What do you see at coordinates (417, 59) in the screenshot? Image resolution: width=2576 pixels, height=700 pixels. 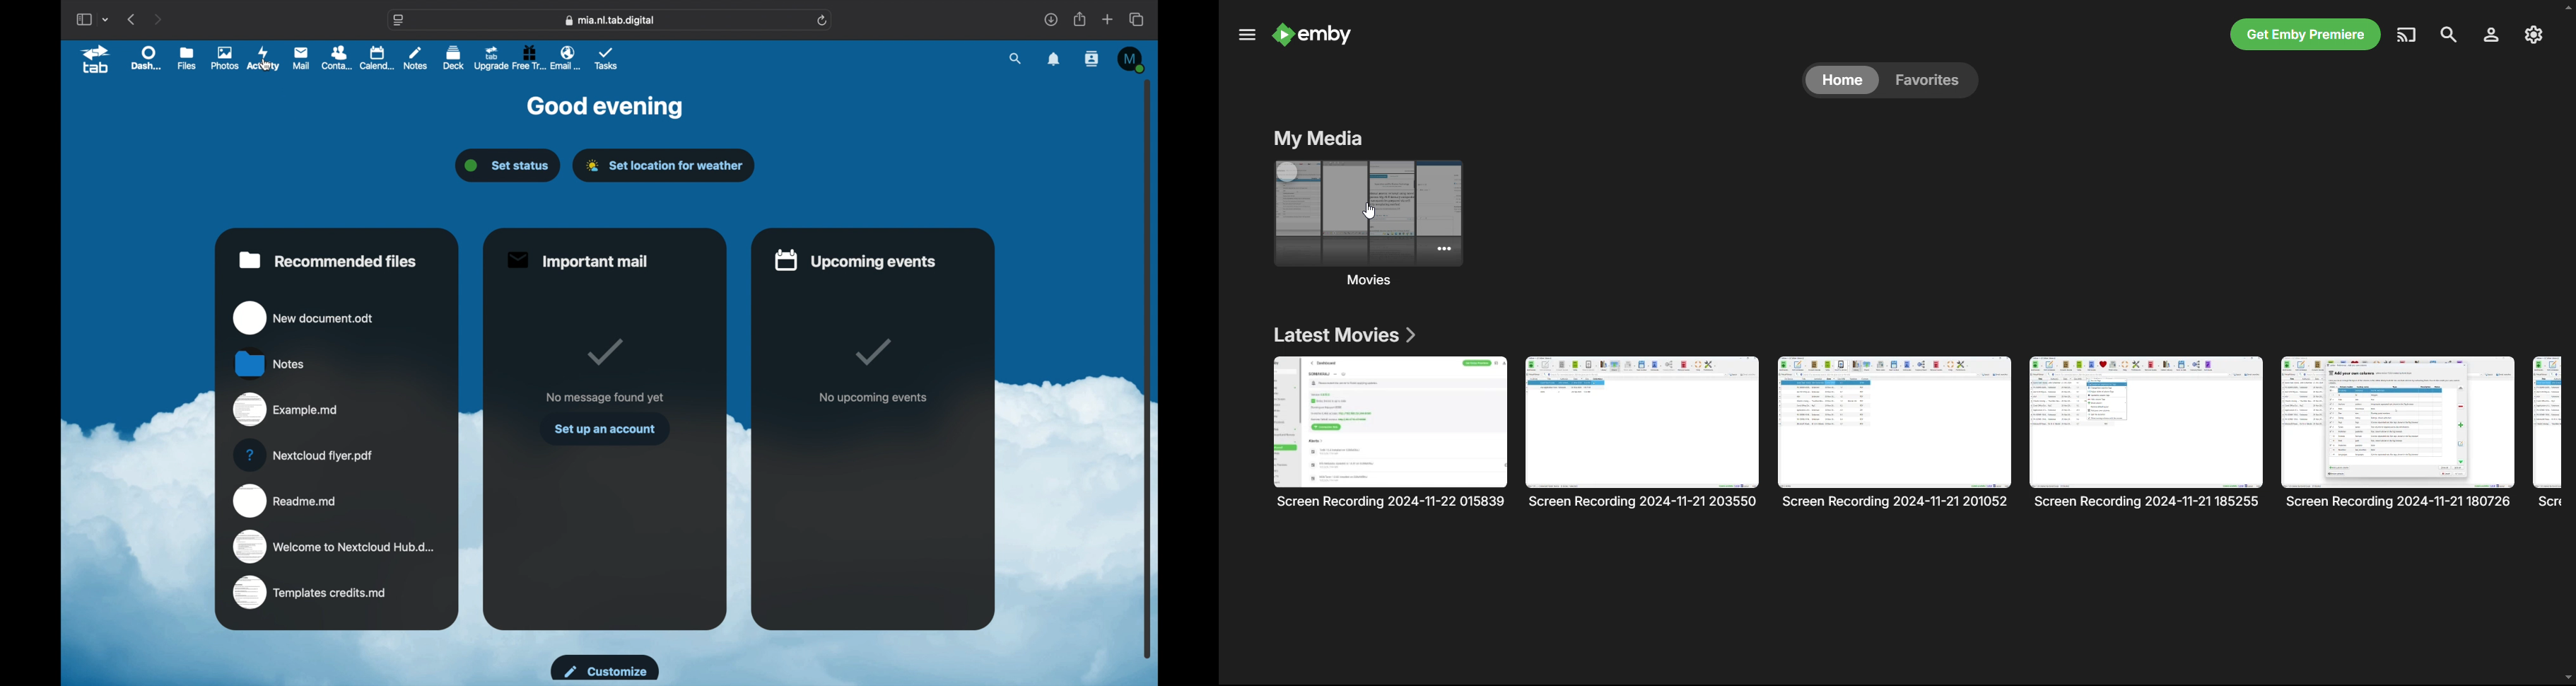 I see `notes` at bounding box center [417, 59].